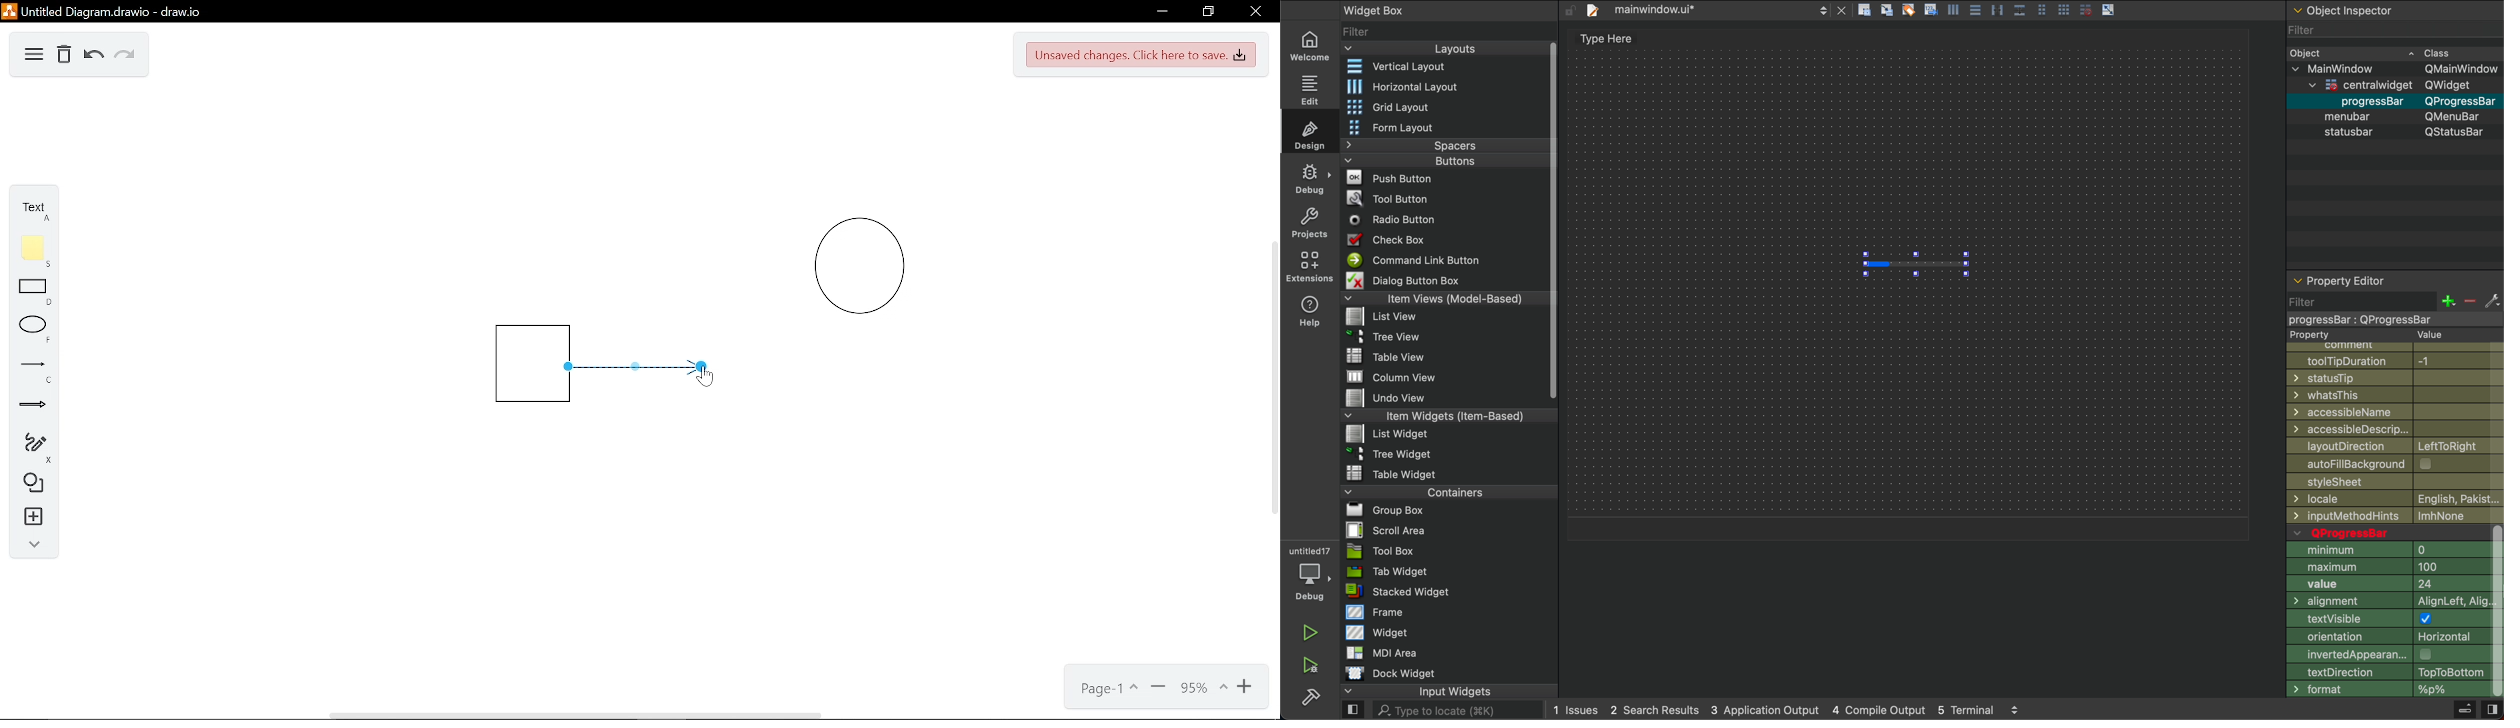 The width and height of the screenshot is (2520, 728). I want to click on qprogress bar, so click(2387, 532).